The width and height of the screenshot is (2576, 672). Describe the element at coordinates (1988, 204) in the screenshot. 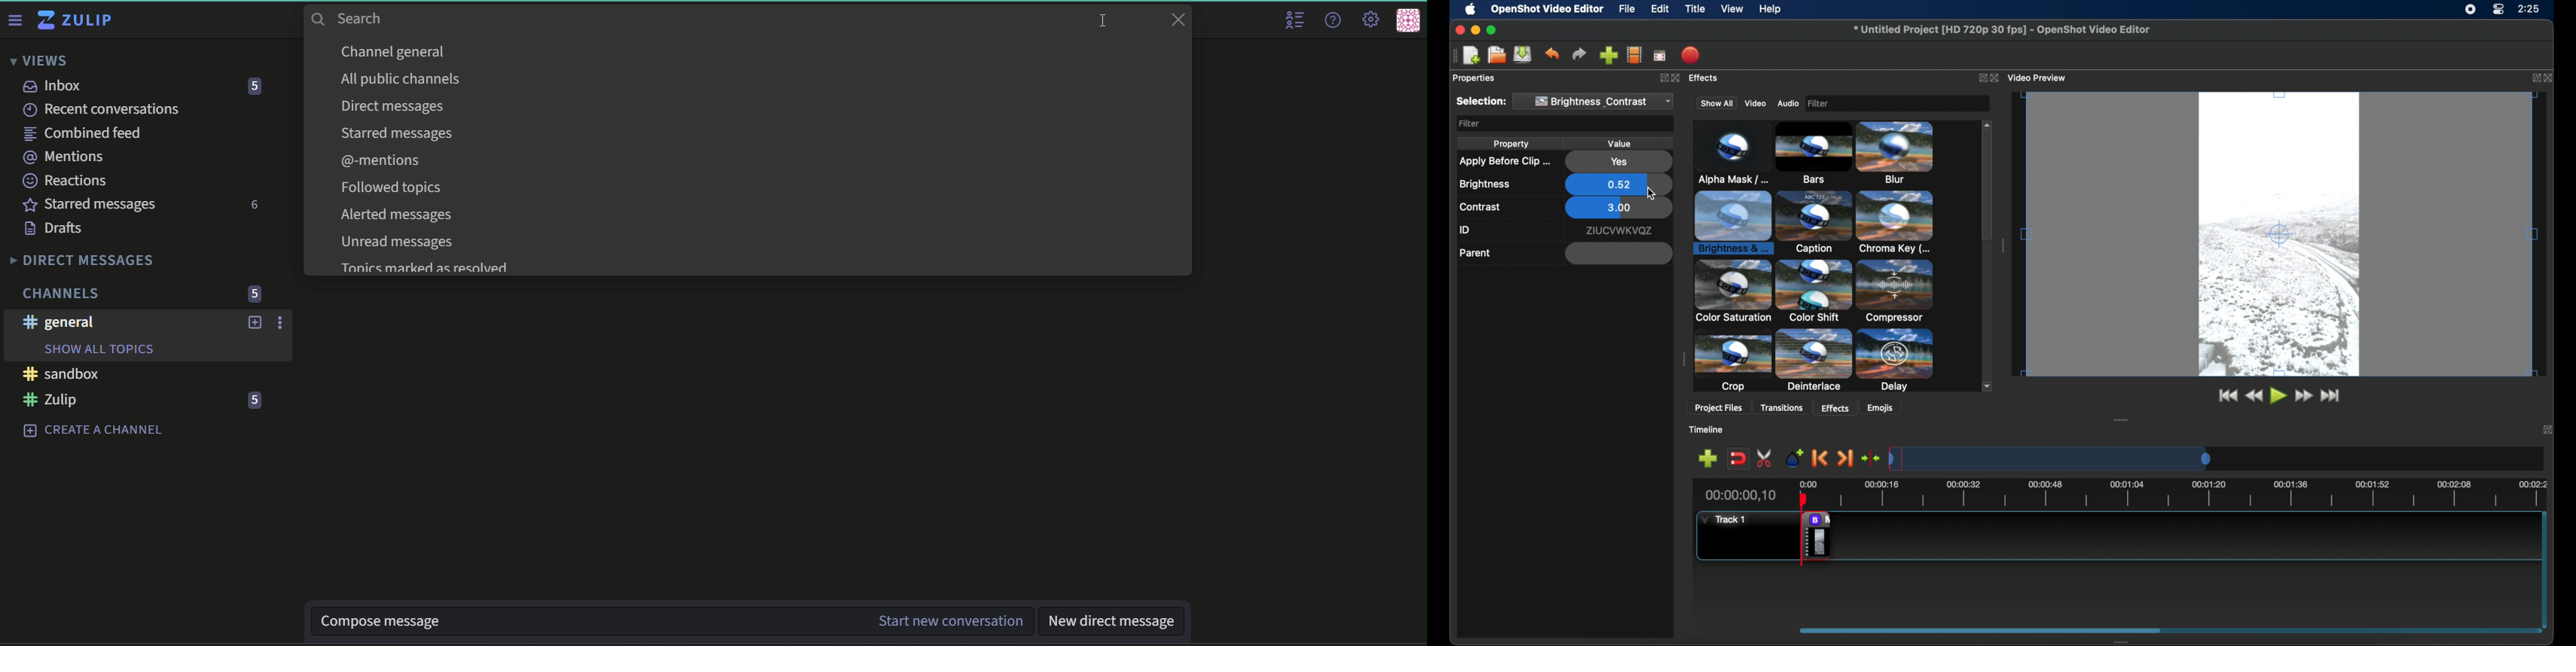

I see `scroll box` at that location.